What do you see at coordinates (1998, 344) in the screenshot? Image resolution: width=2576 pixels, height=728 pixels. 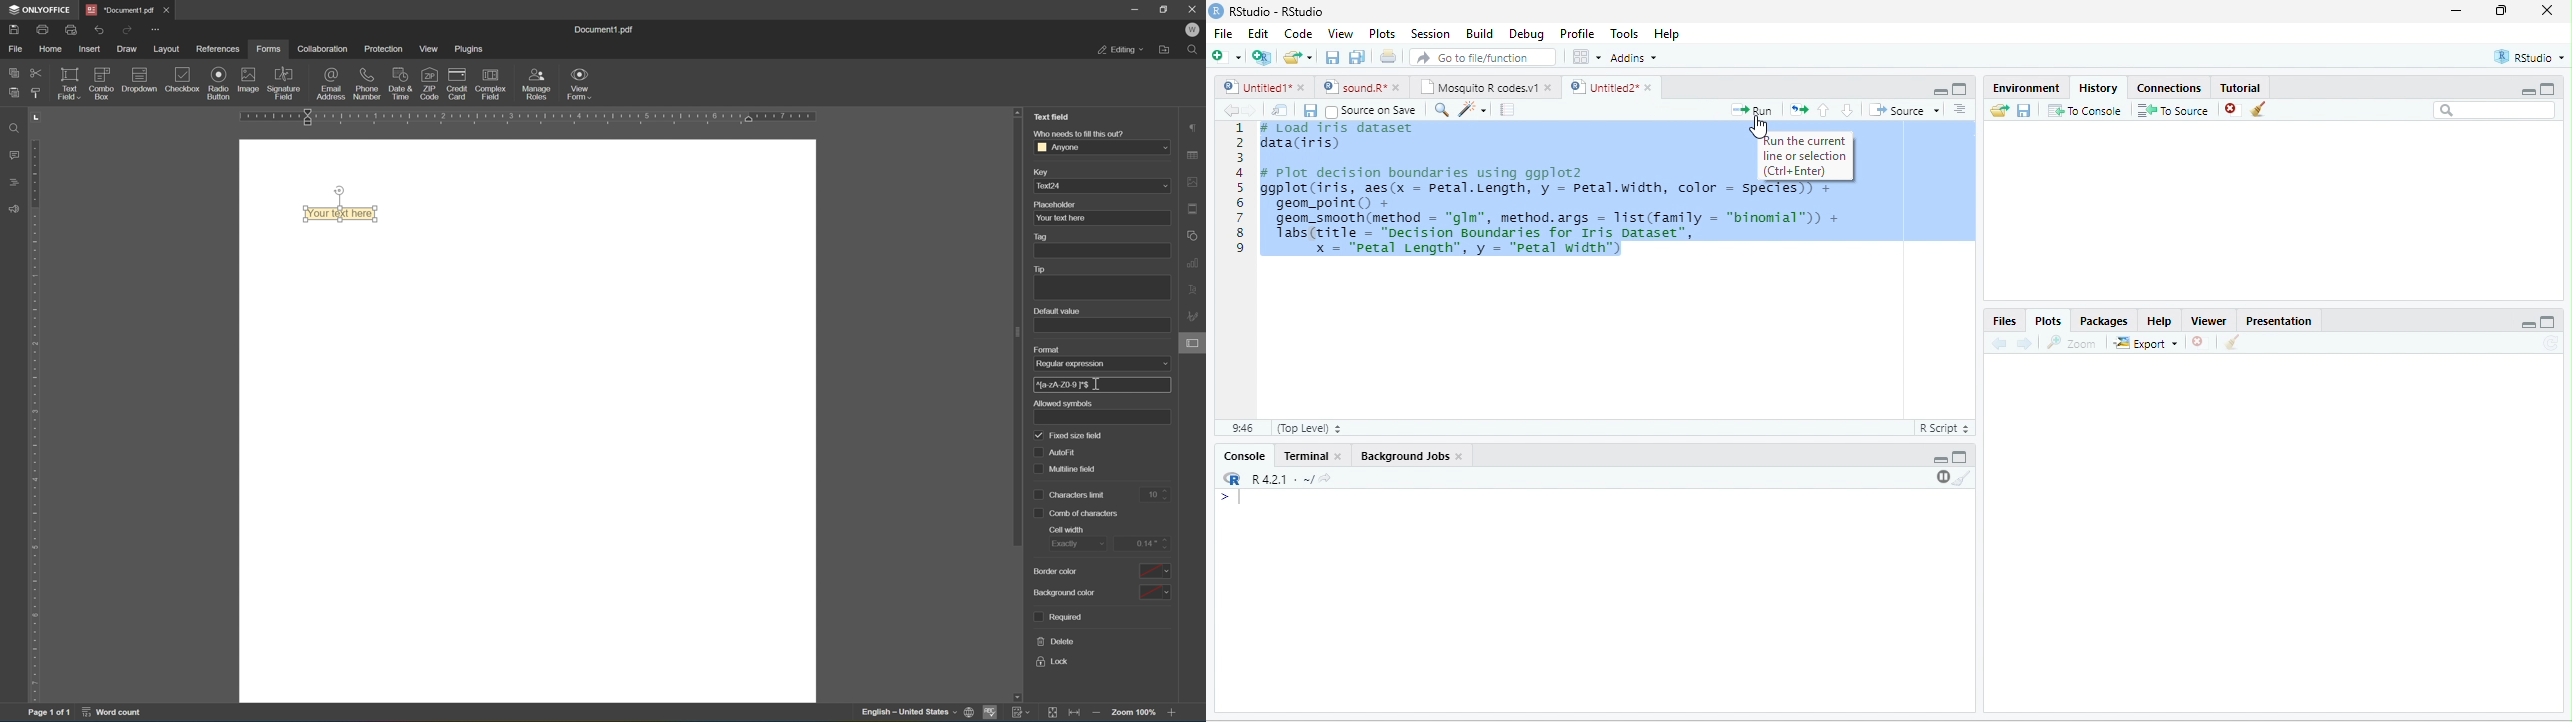 I see `back` at bounding box center [1998, 344].